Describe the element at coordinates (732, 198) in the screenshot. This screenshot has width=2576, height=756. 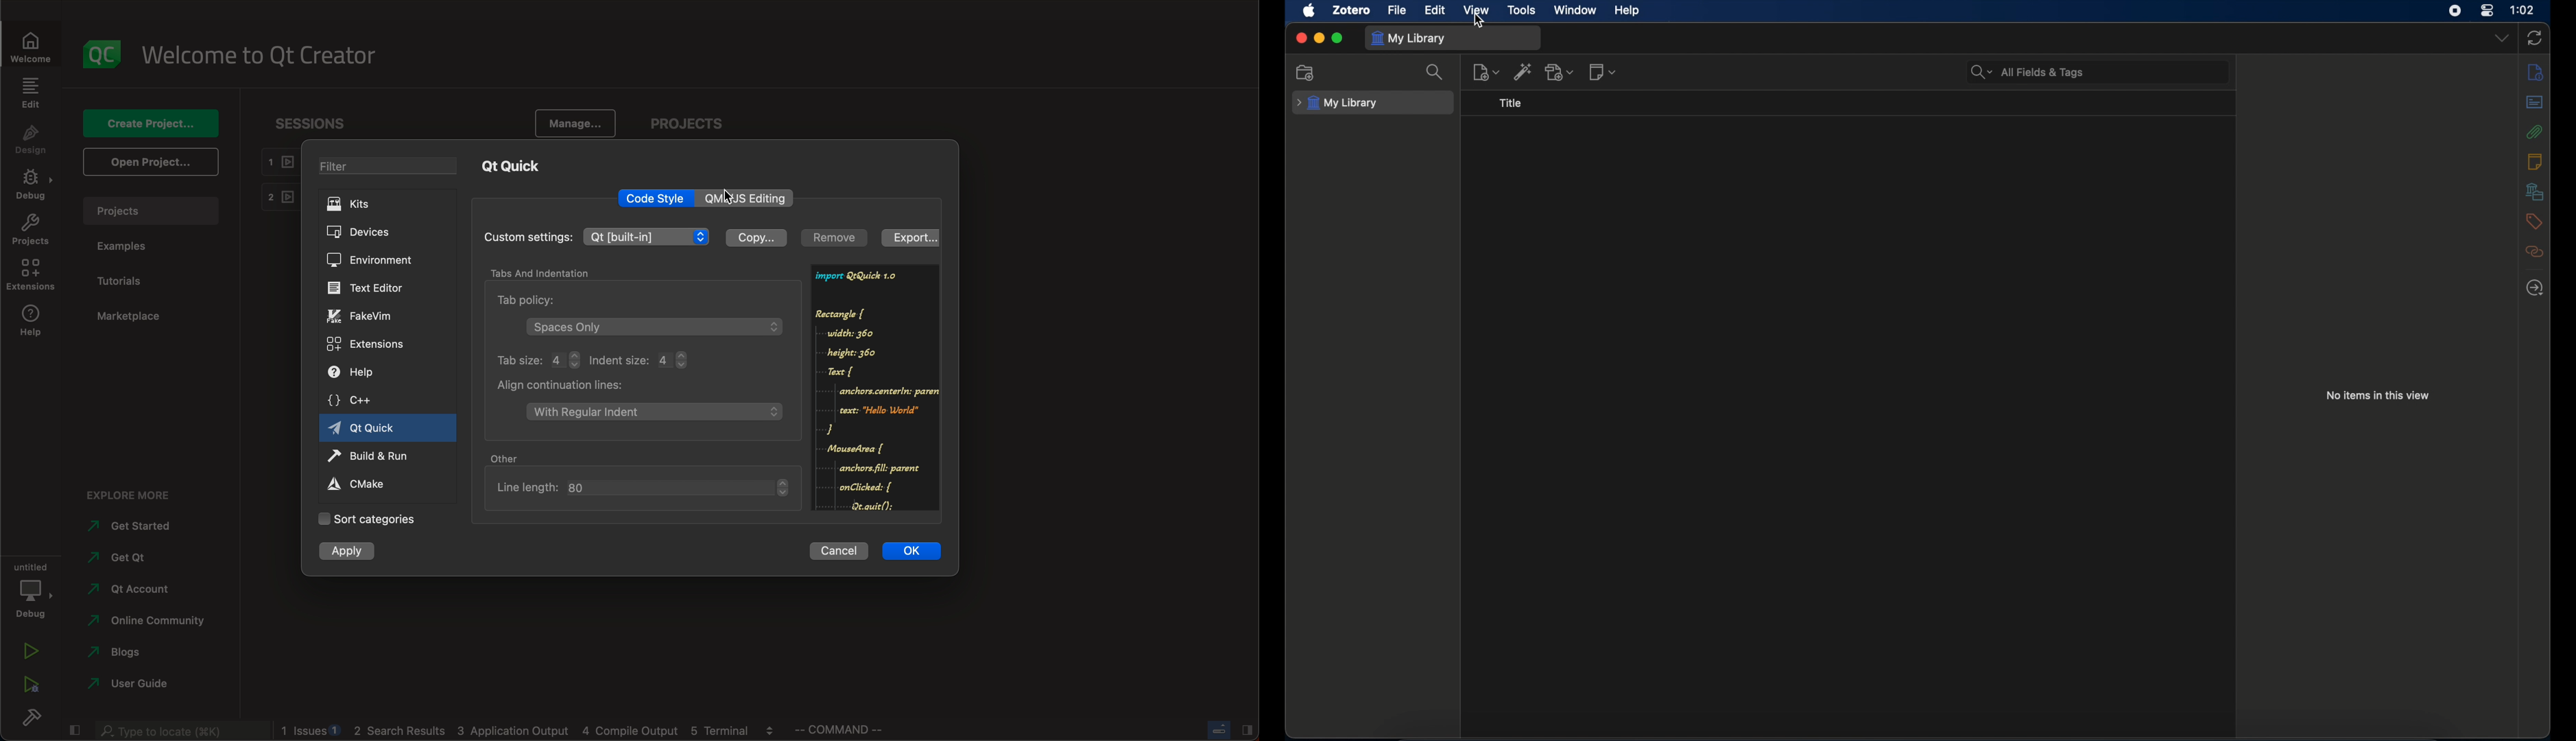
I see `cursor` at that location.